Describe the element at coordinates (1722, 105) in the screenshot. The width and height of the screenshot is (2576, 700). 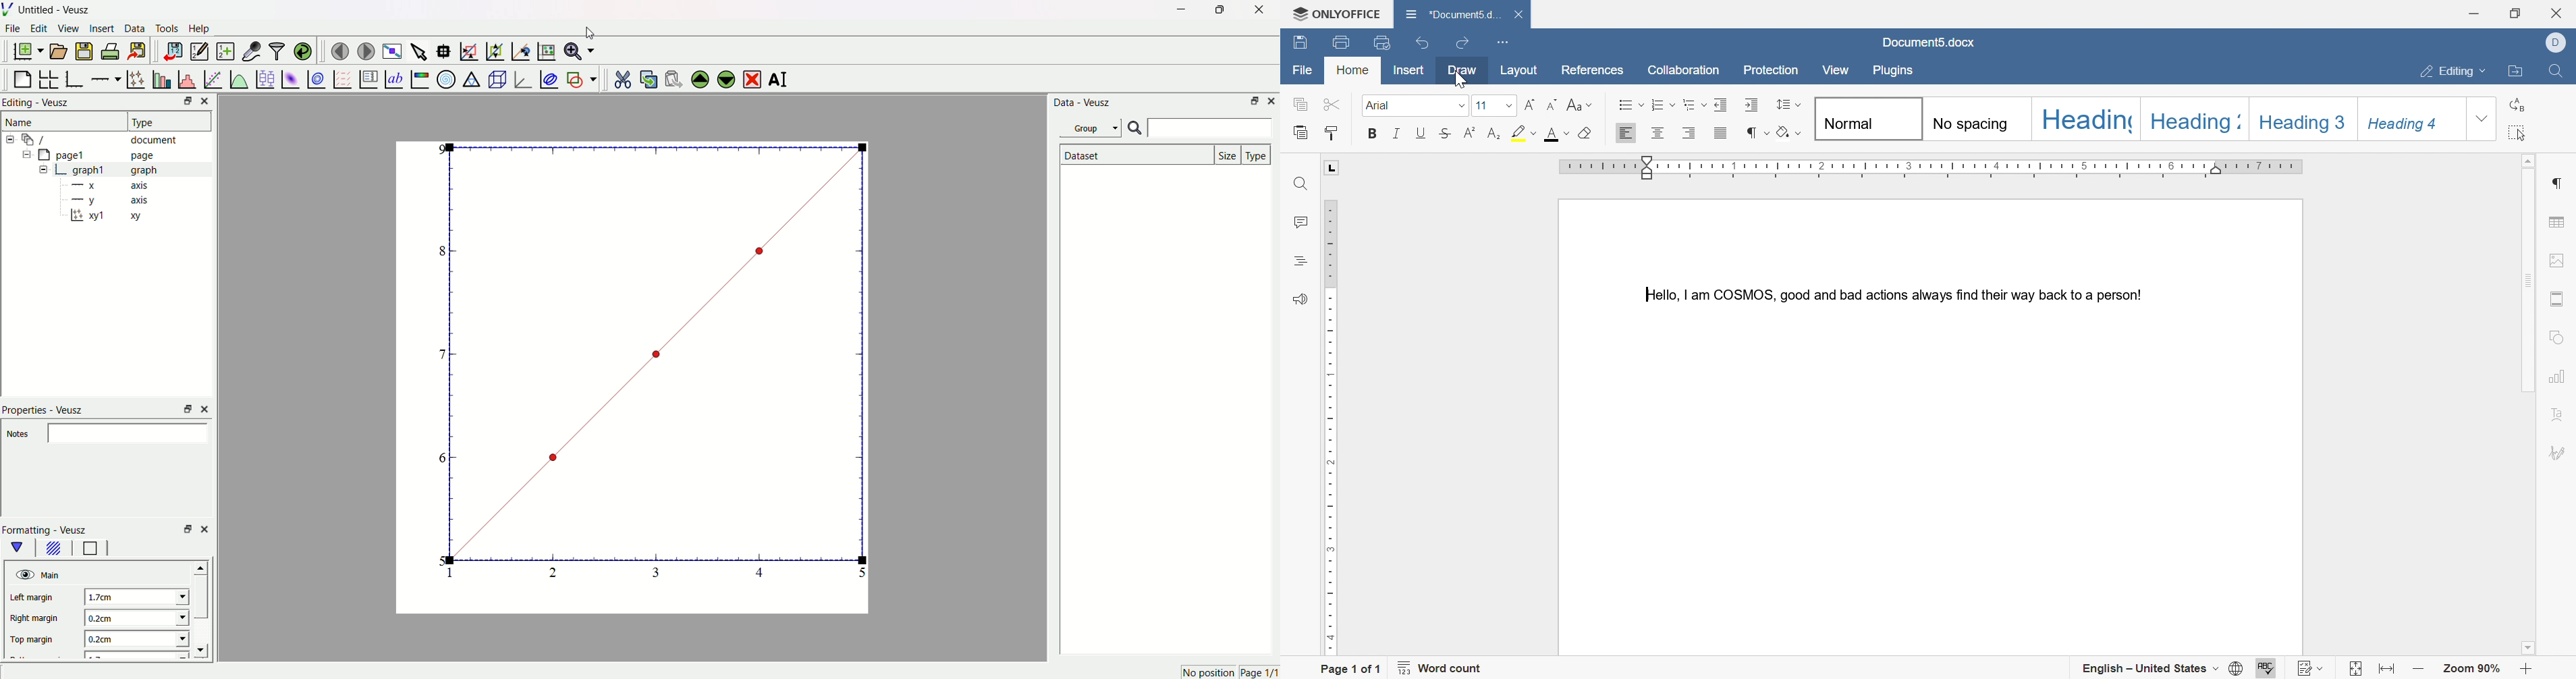
I see `decrease indent` at that location.